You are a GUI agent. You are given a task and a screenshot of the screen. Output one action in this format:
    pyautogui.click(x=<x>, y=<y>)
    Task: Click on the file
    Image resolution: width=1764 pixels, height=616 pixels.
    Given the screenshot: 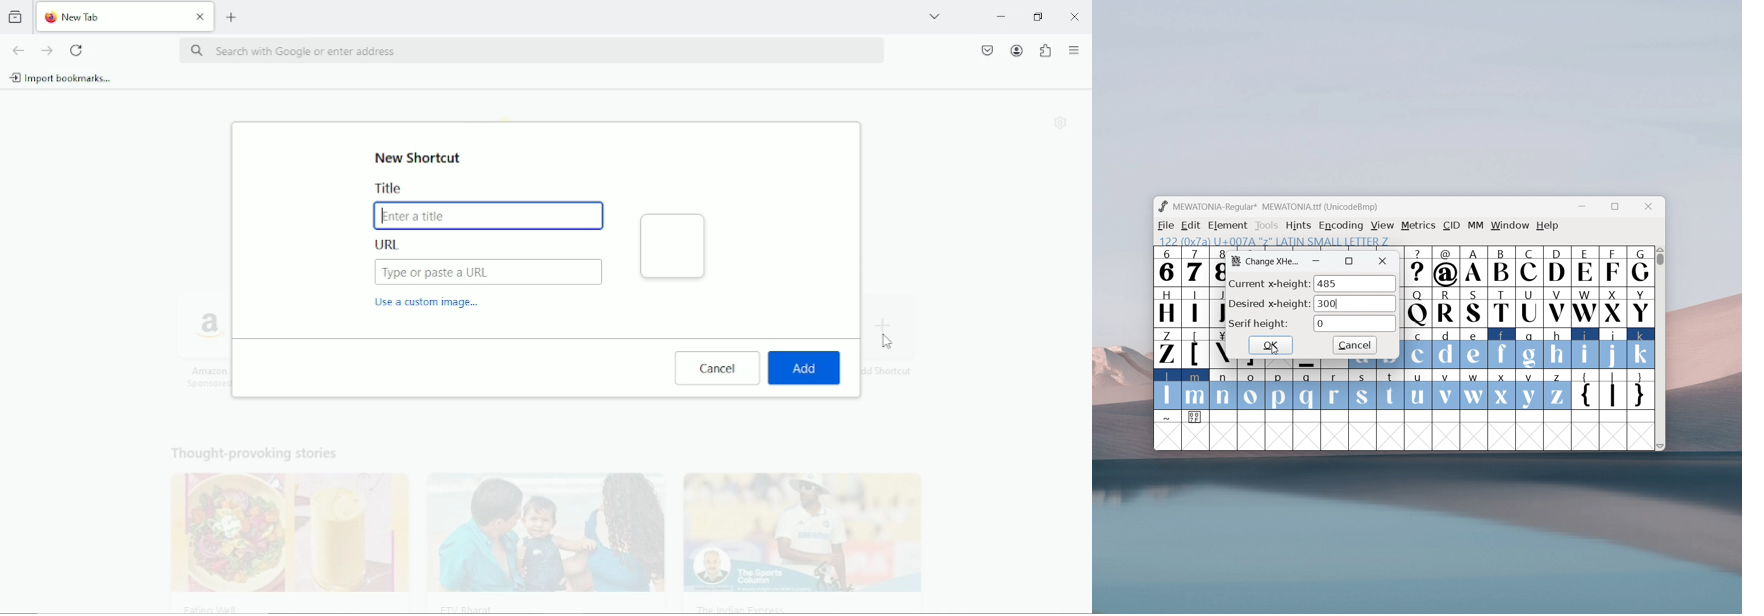 What is the action you would take?
    pyautogui.click(x=1164, y=226)
    